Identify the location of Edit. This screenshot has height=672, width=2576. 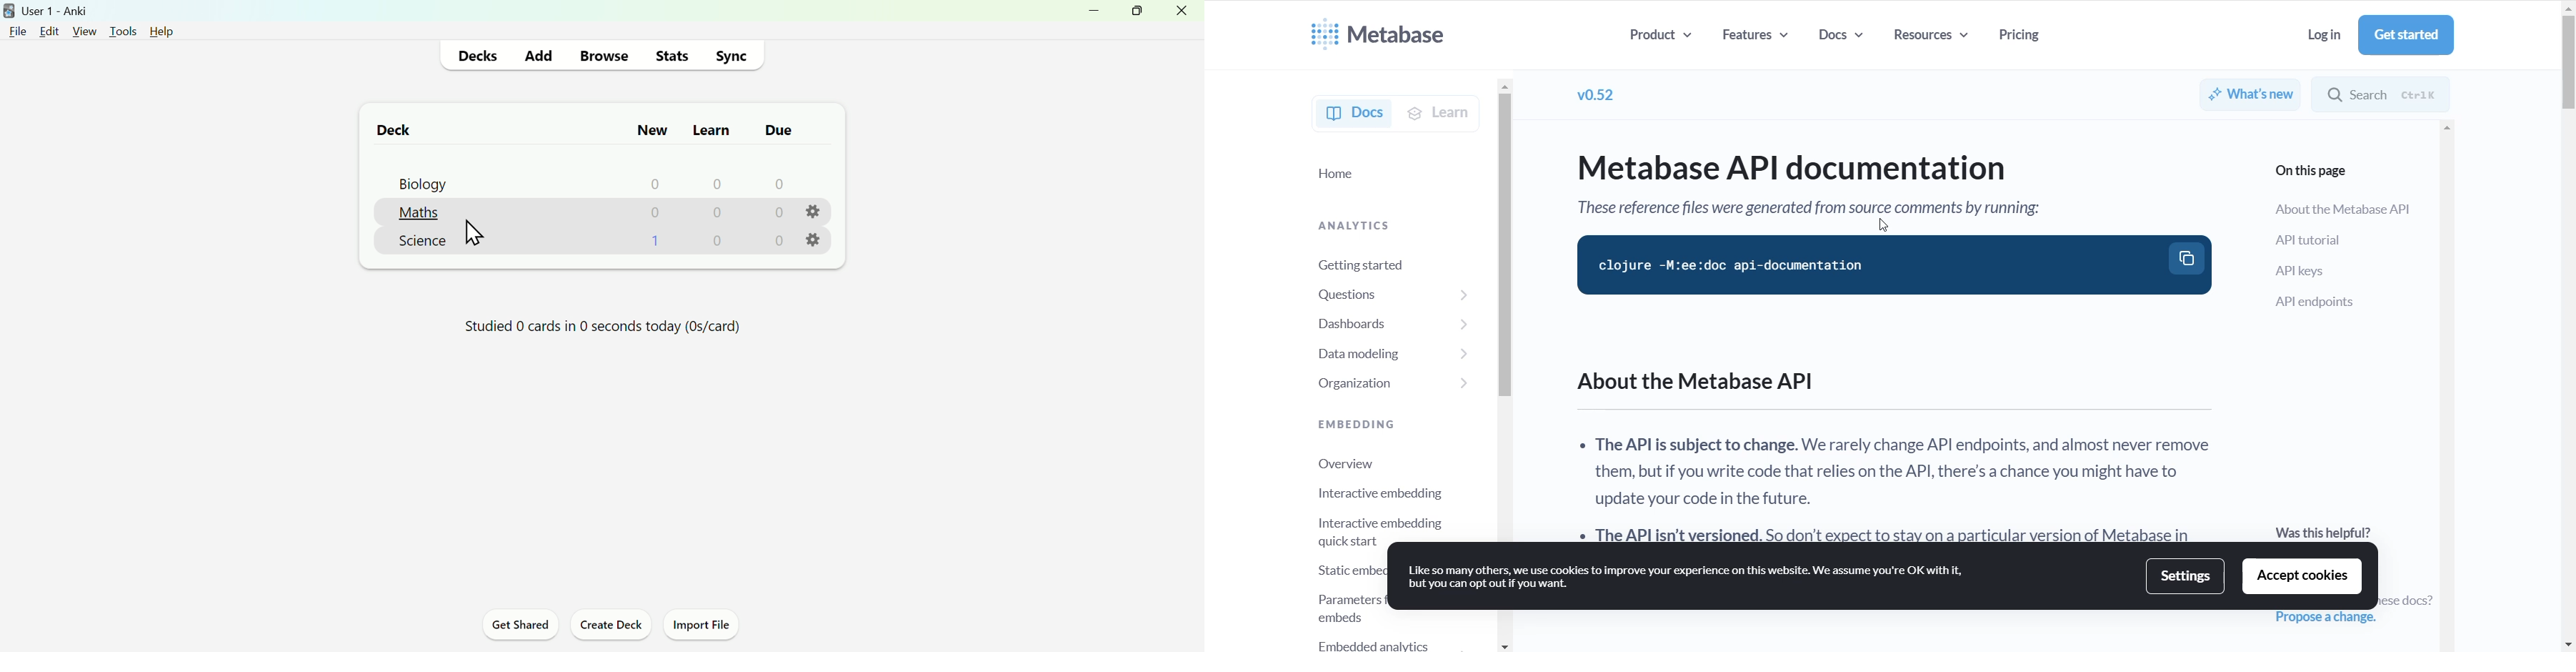
(53, 30).